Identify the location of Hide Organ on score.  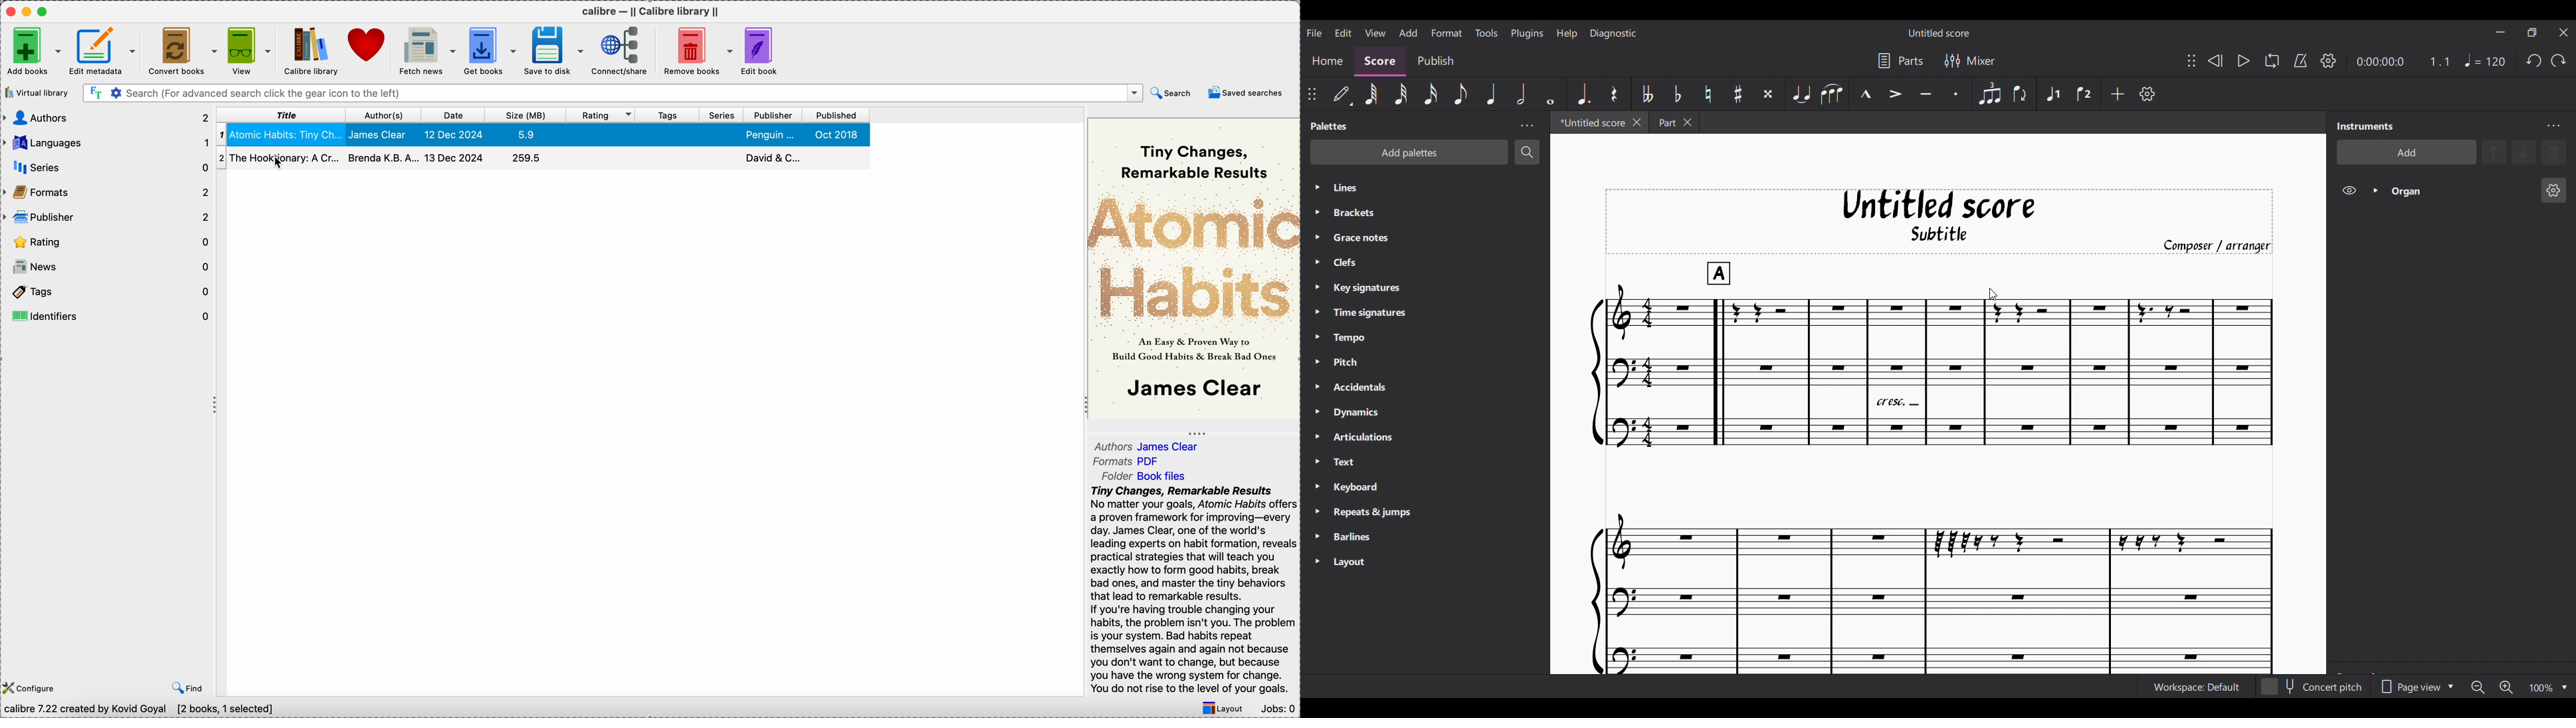
(2349, 190).